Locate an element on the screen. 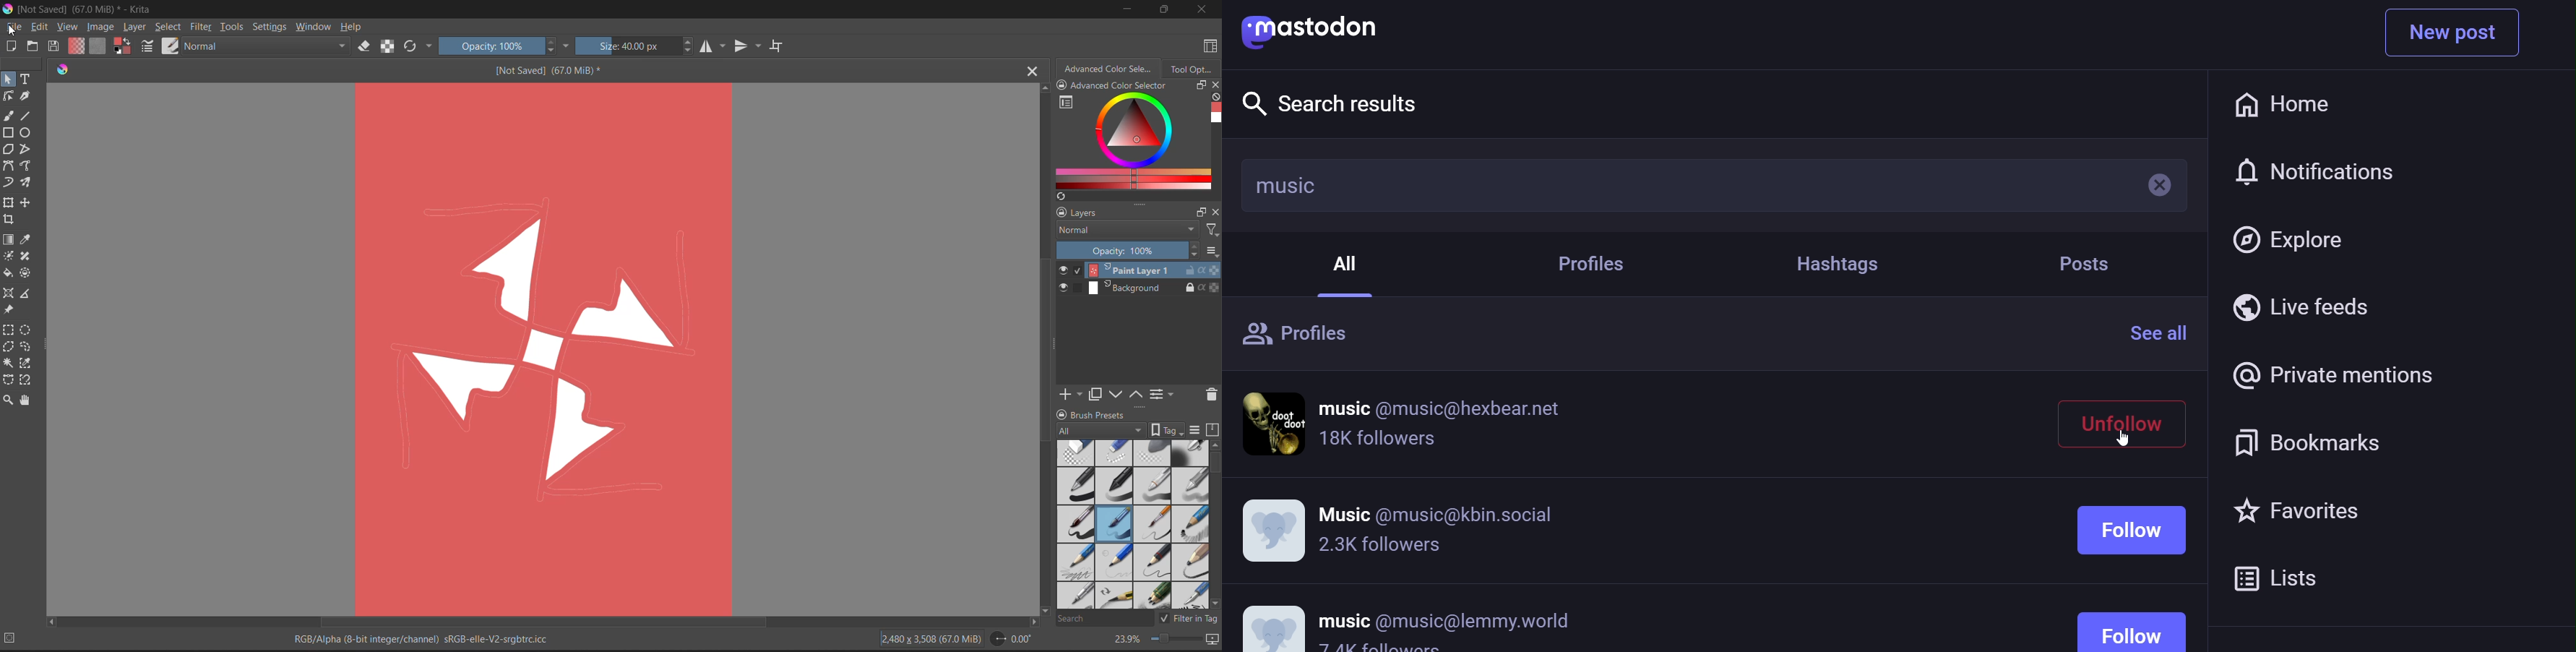  normal is located at coordinates (1129, 234).